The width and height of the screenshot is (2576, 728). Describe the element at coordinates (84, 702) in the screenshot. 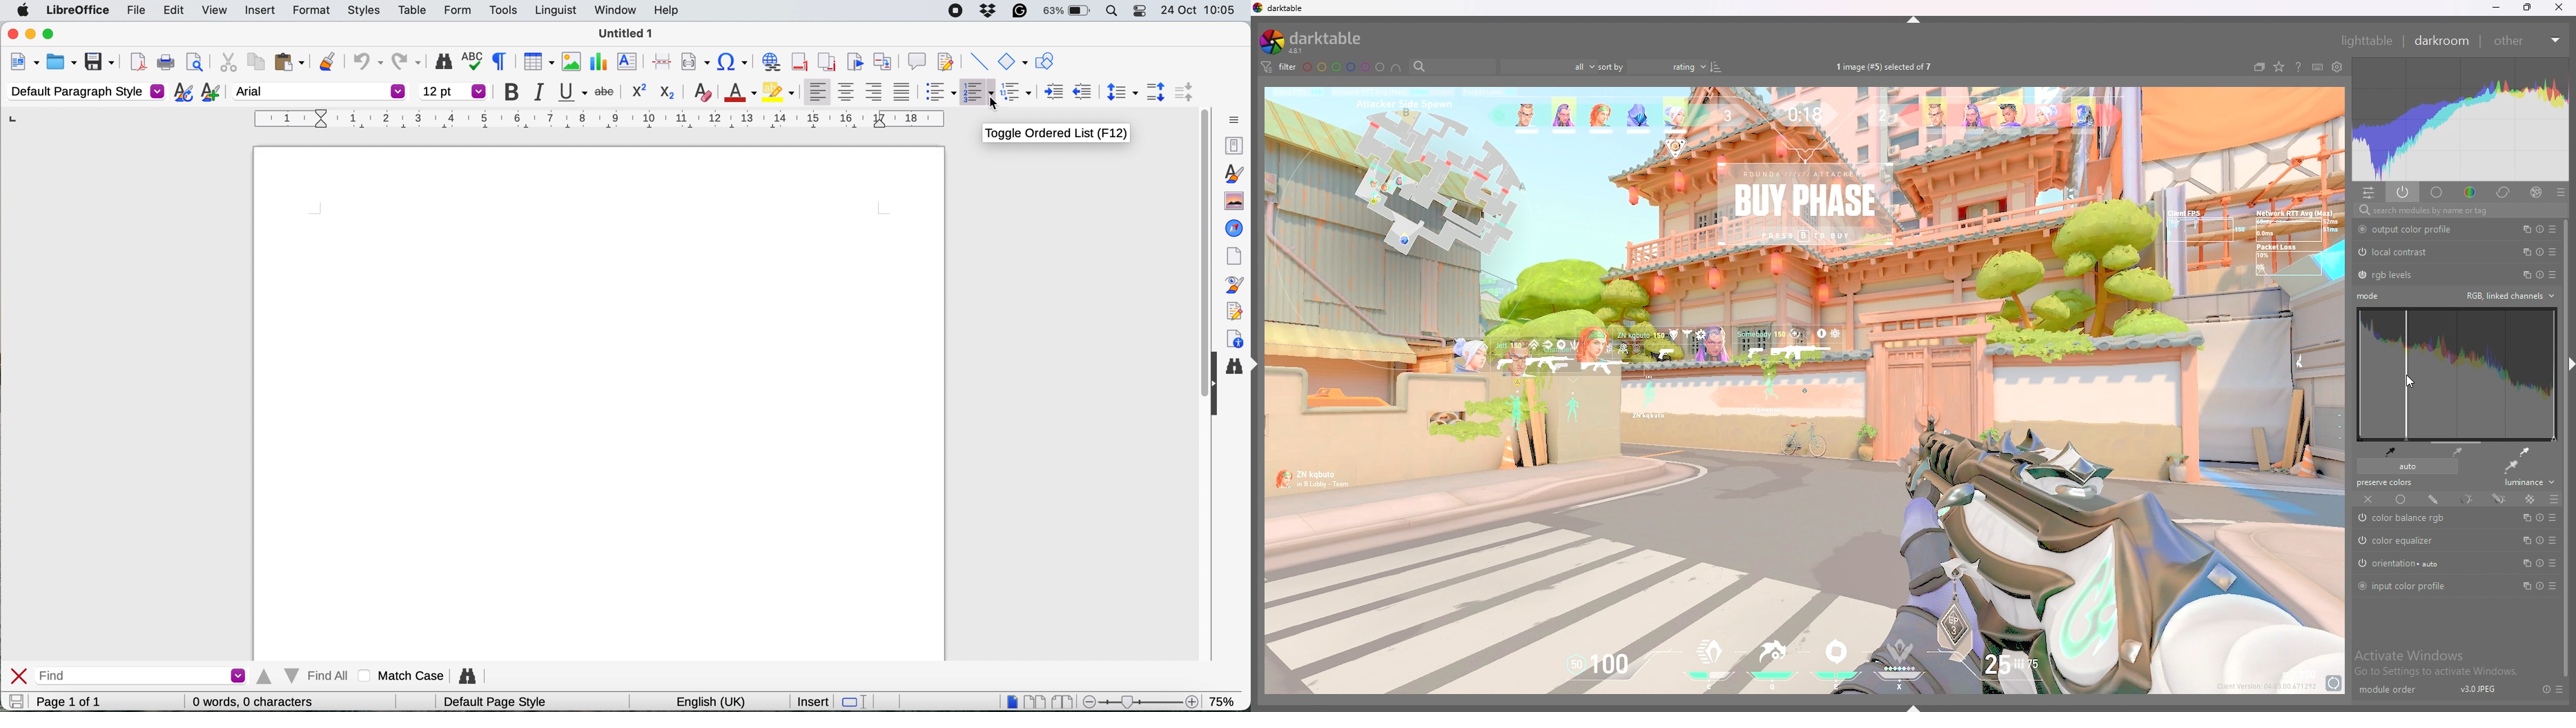

I see `page 1 of 1` at that location.